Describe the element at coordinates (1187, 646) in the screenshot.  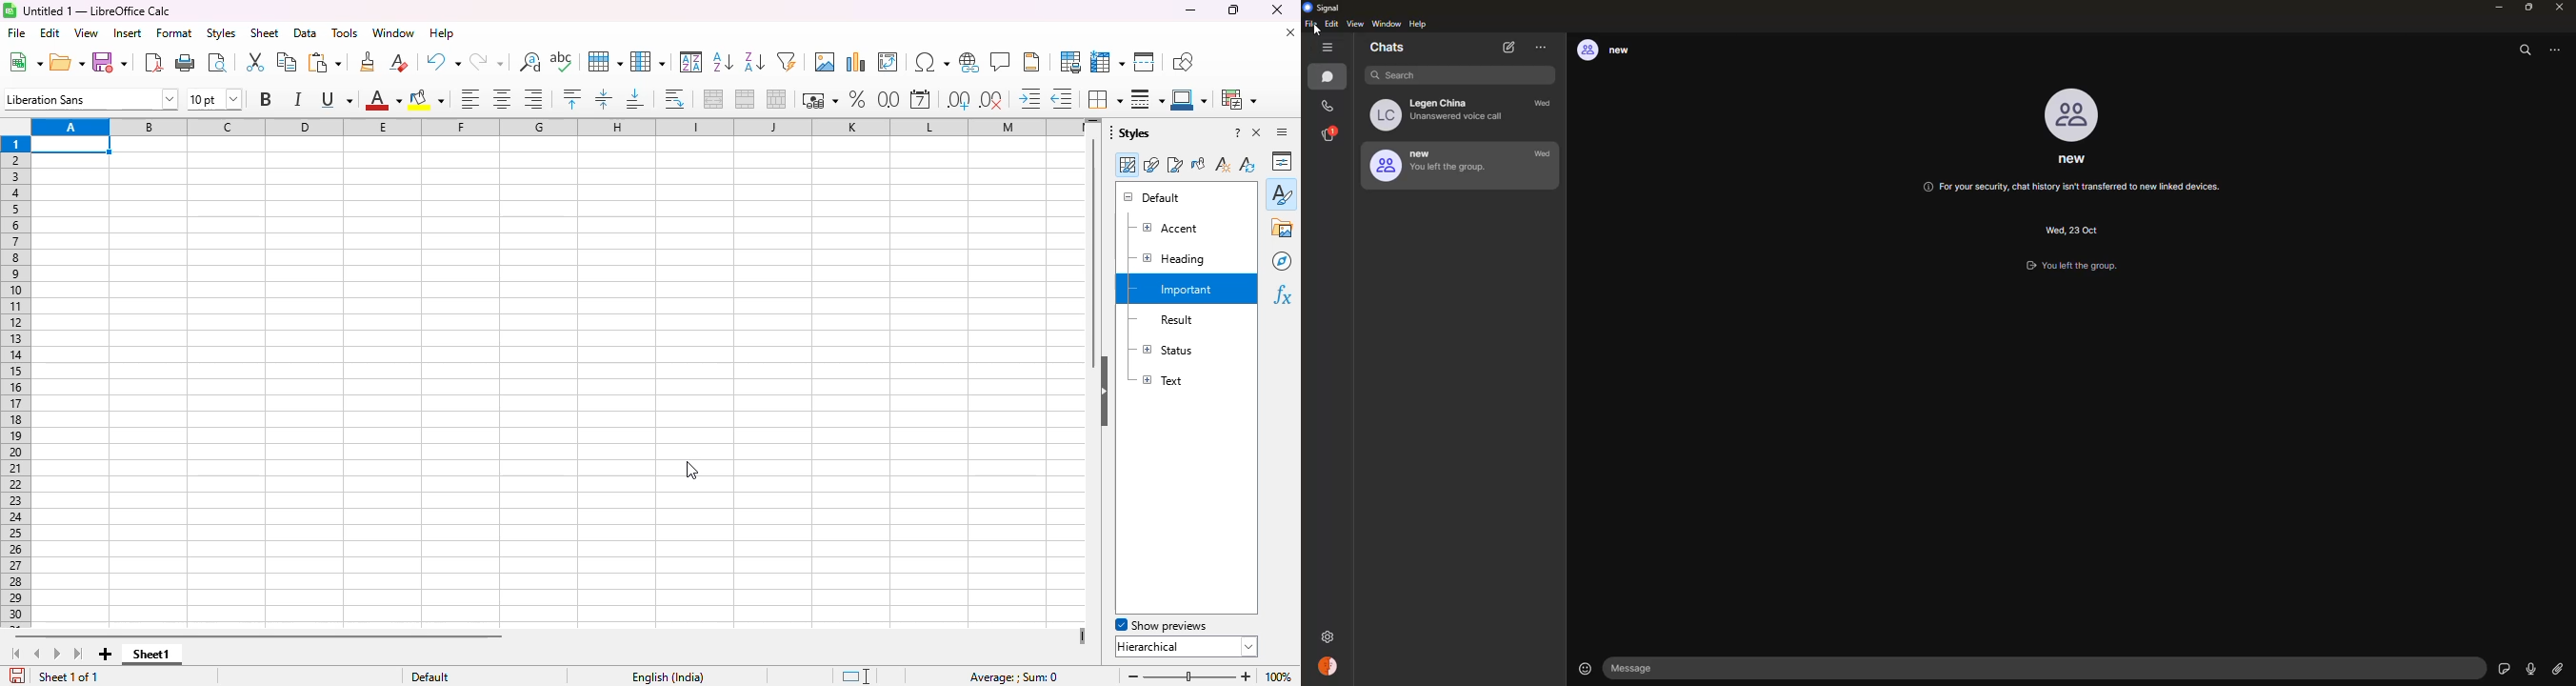
I see `hierarchical` at that location.